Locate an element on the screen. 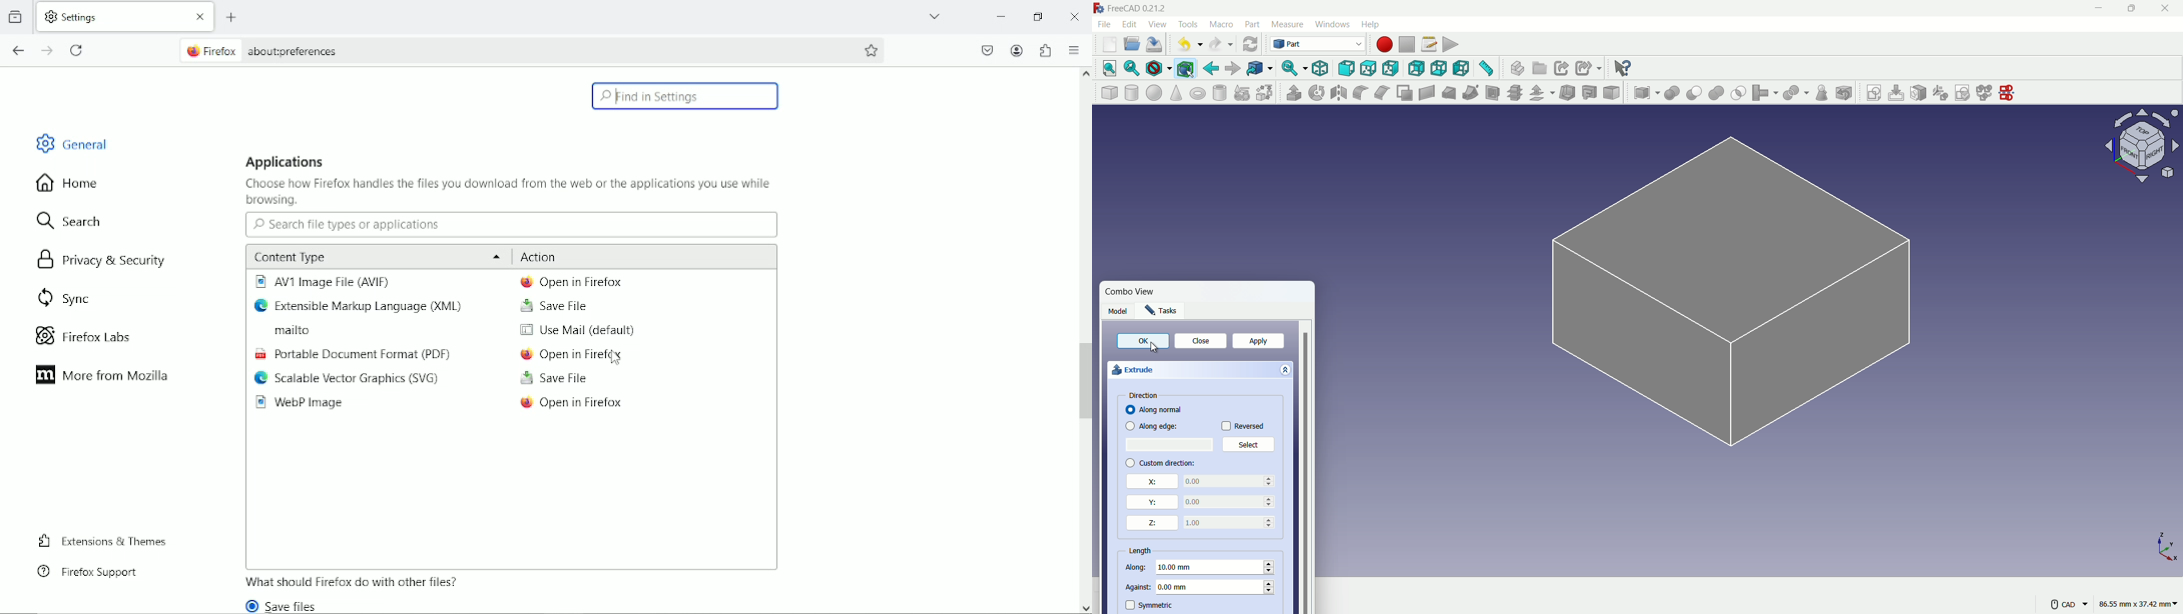 The height and width of the screenshot is (616, 2184). direction properties is located at coordinates (1149, 396).